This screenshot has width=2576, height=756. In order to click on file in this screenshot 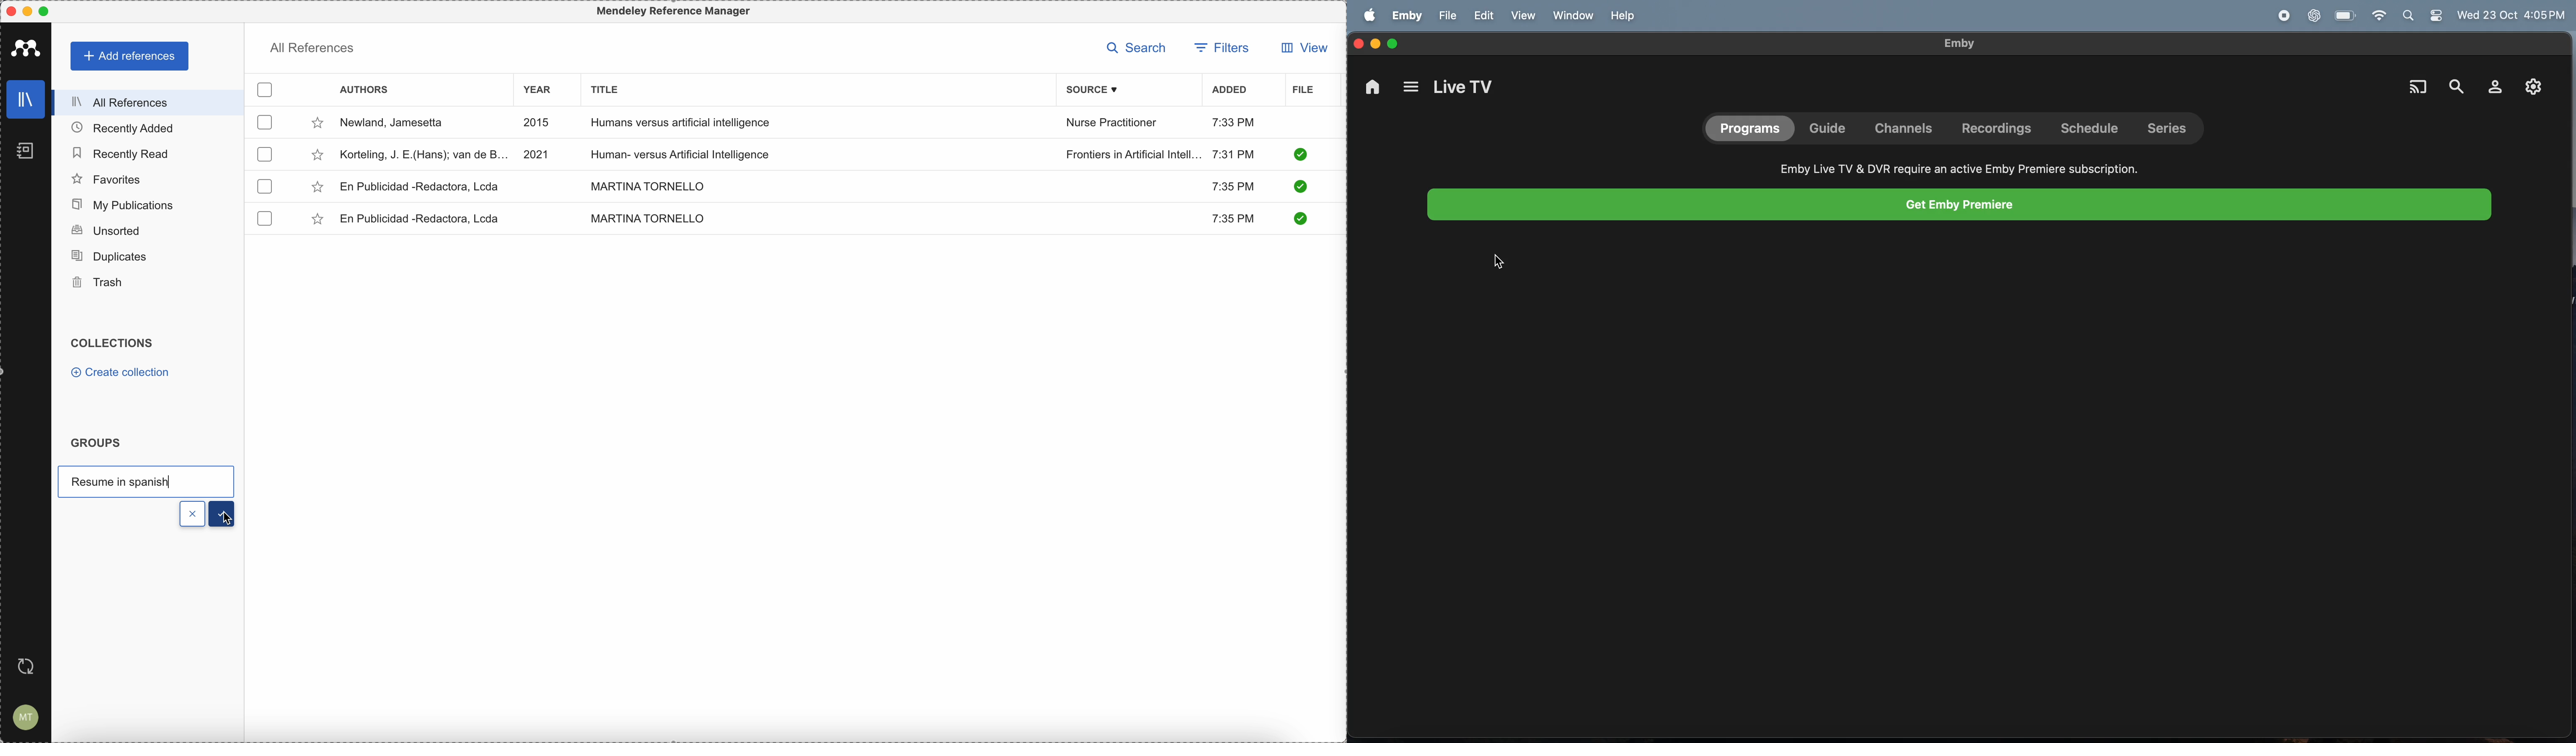, I will do `click(1445, 15)`.